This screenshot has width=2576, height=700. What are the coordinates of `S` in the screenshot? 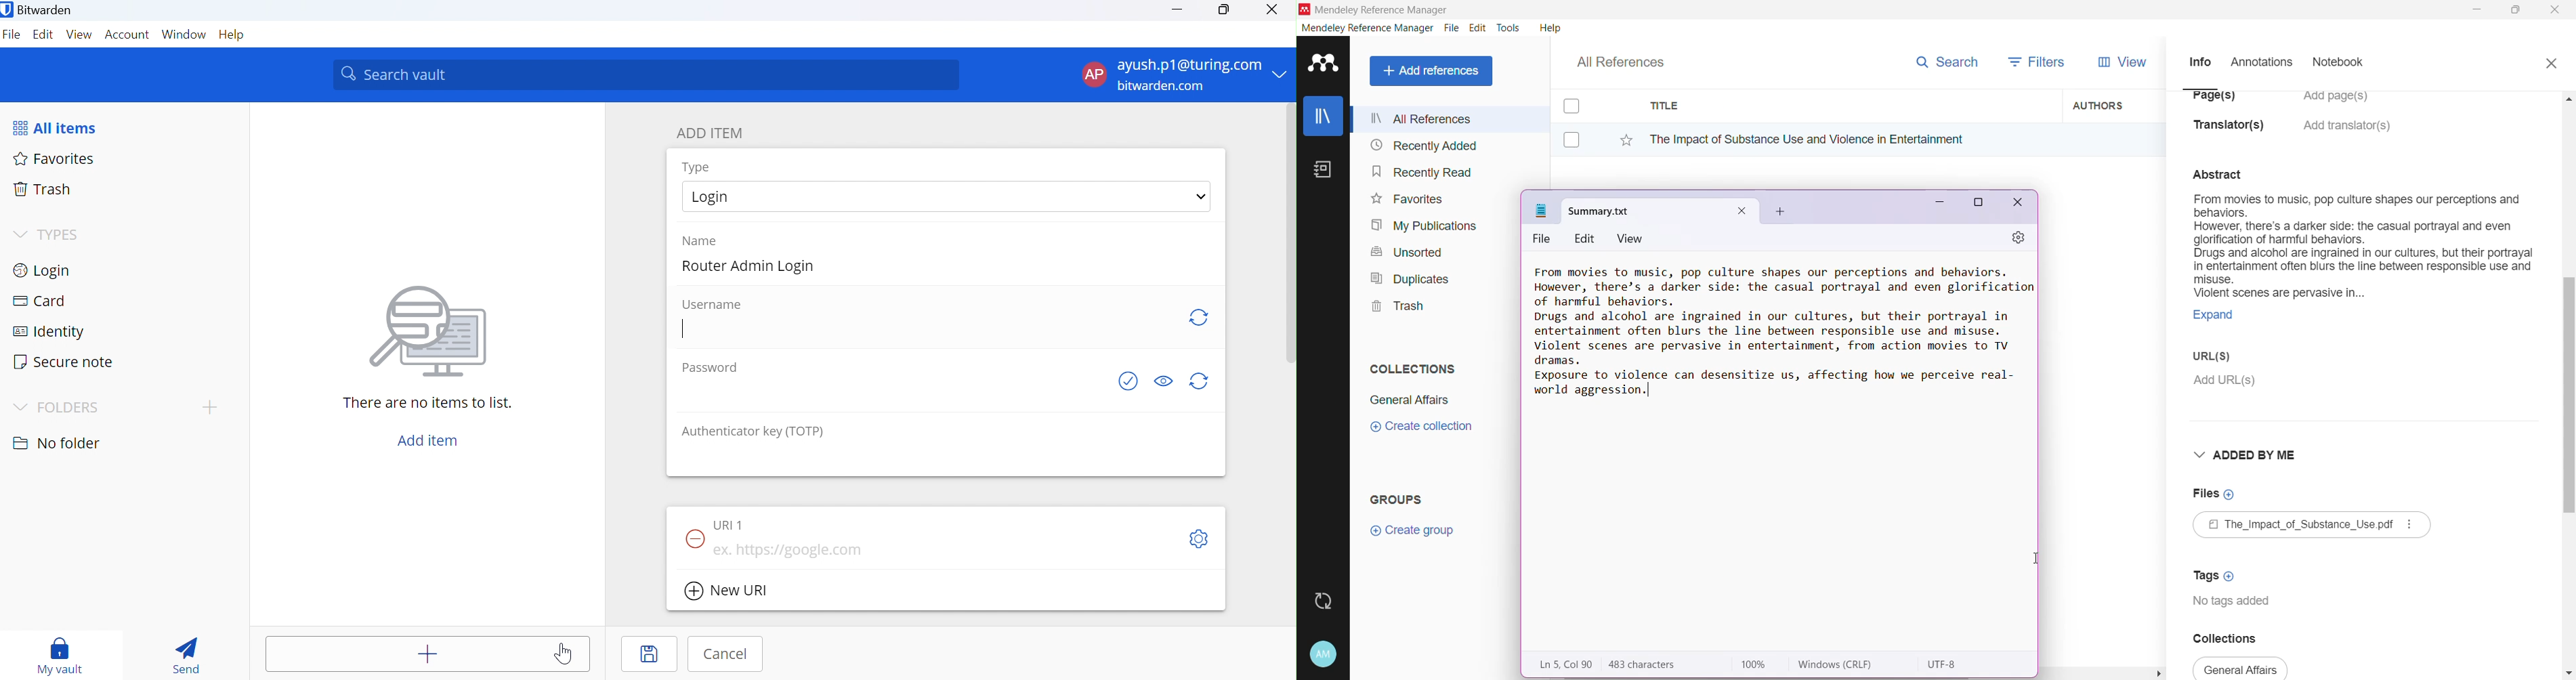 It's located at (1198, 540).